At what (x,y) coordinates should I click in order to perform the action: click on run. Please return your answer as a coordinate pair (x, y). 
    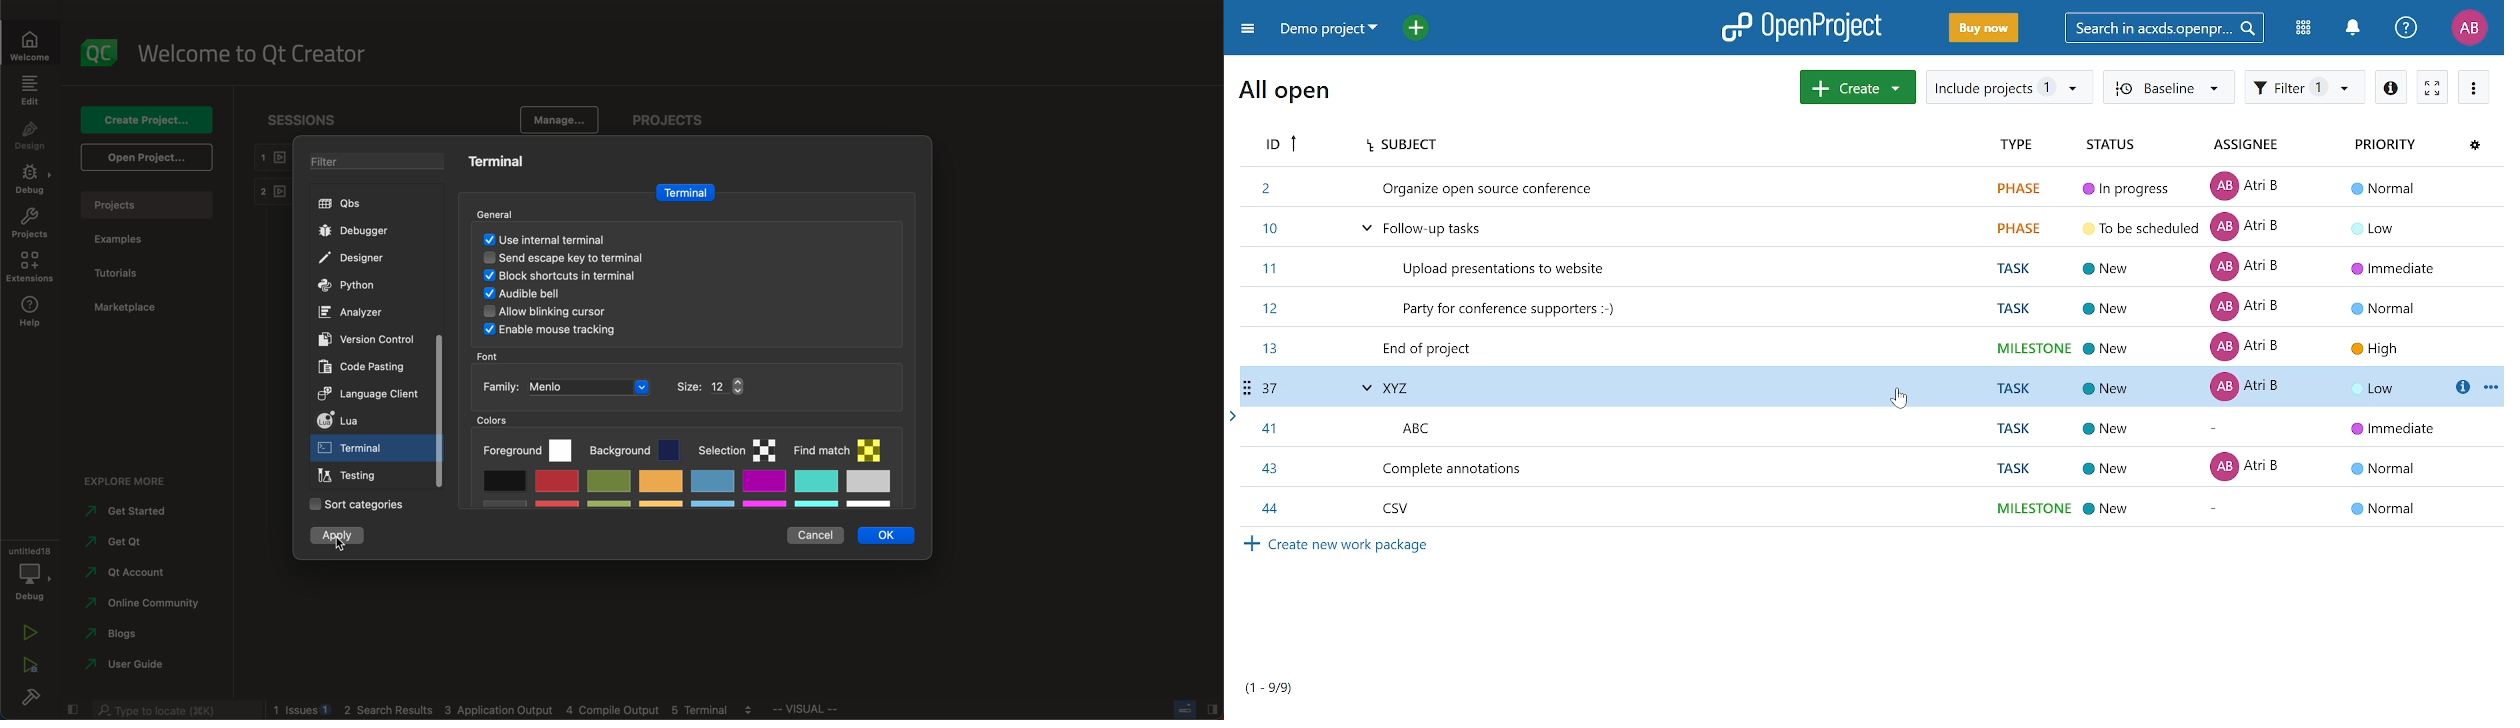
    Looking at the image, I should click on (26, 635).